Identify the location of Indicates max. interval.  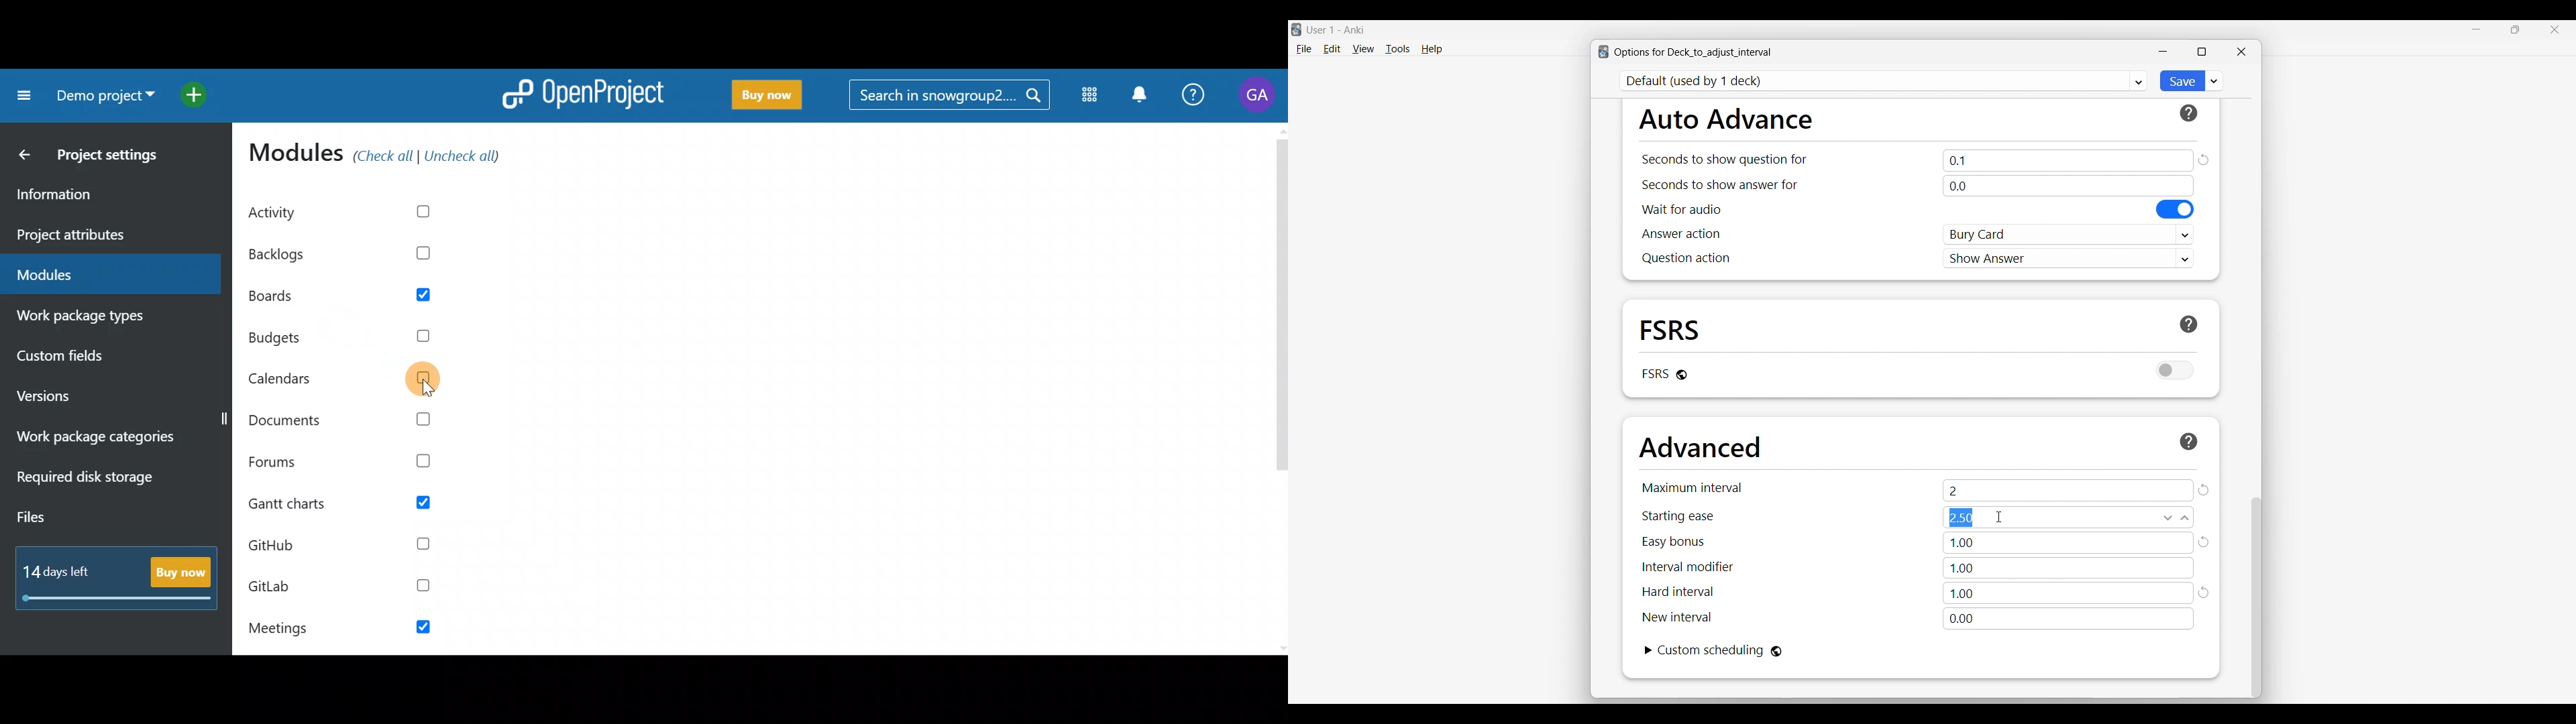
(1693, 487).